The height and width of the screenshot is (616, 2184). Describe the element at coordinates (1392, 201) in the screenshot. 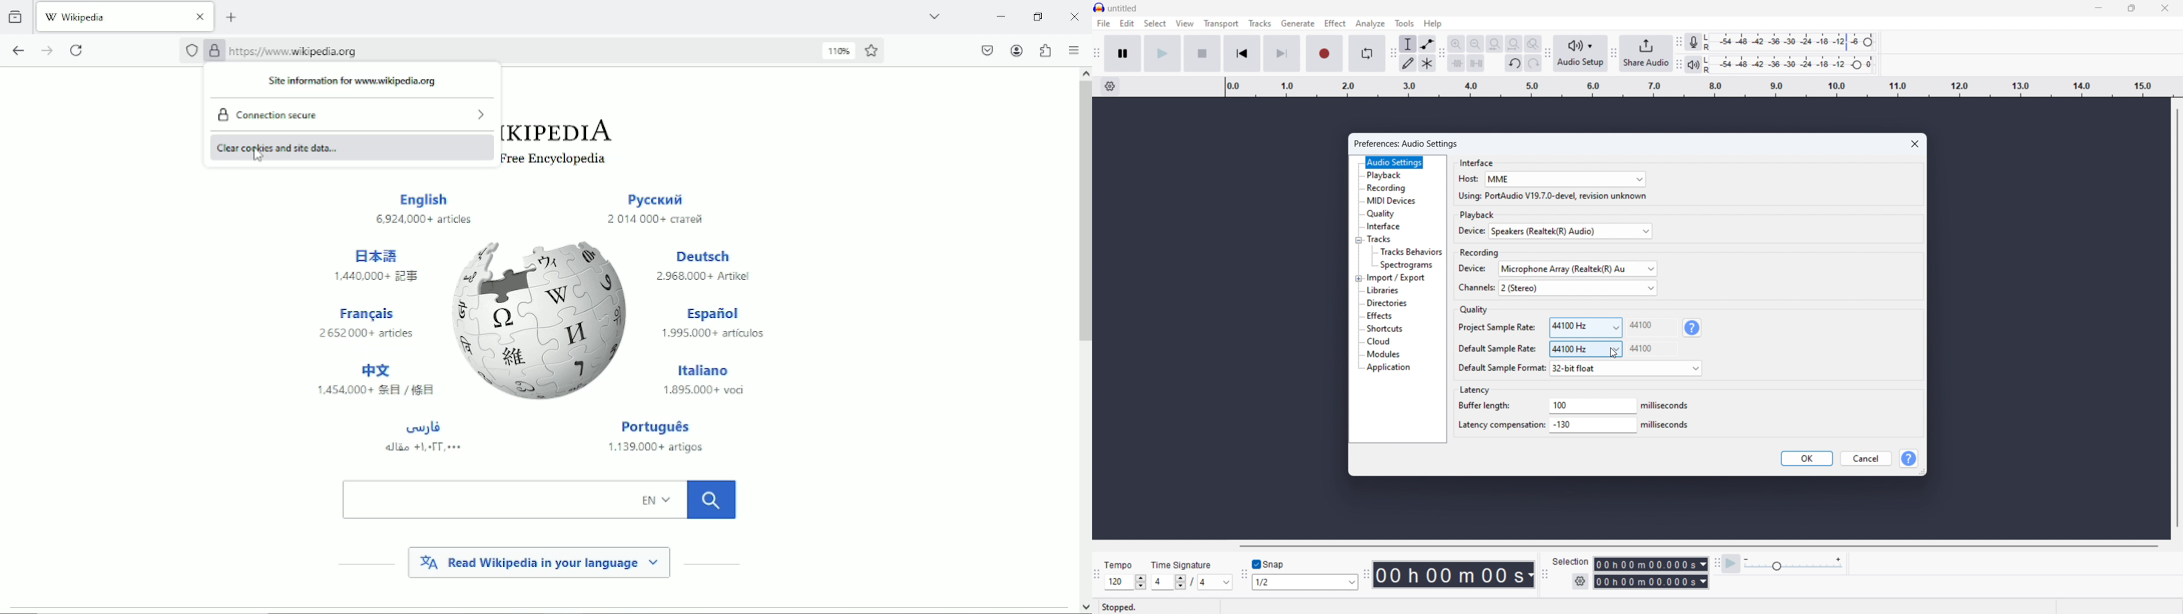

I see `midi devices` at that location.